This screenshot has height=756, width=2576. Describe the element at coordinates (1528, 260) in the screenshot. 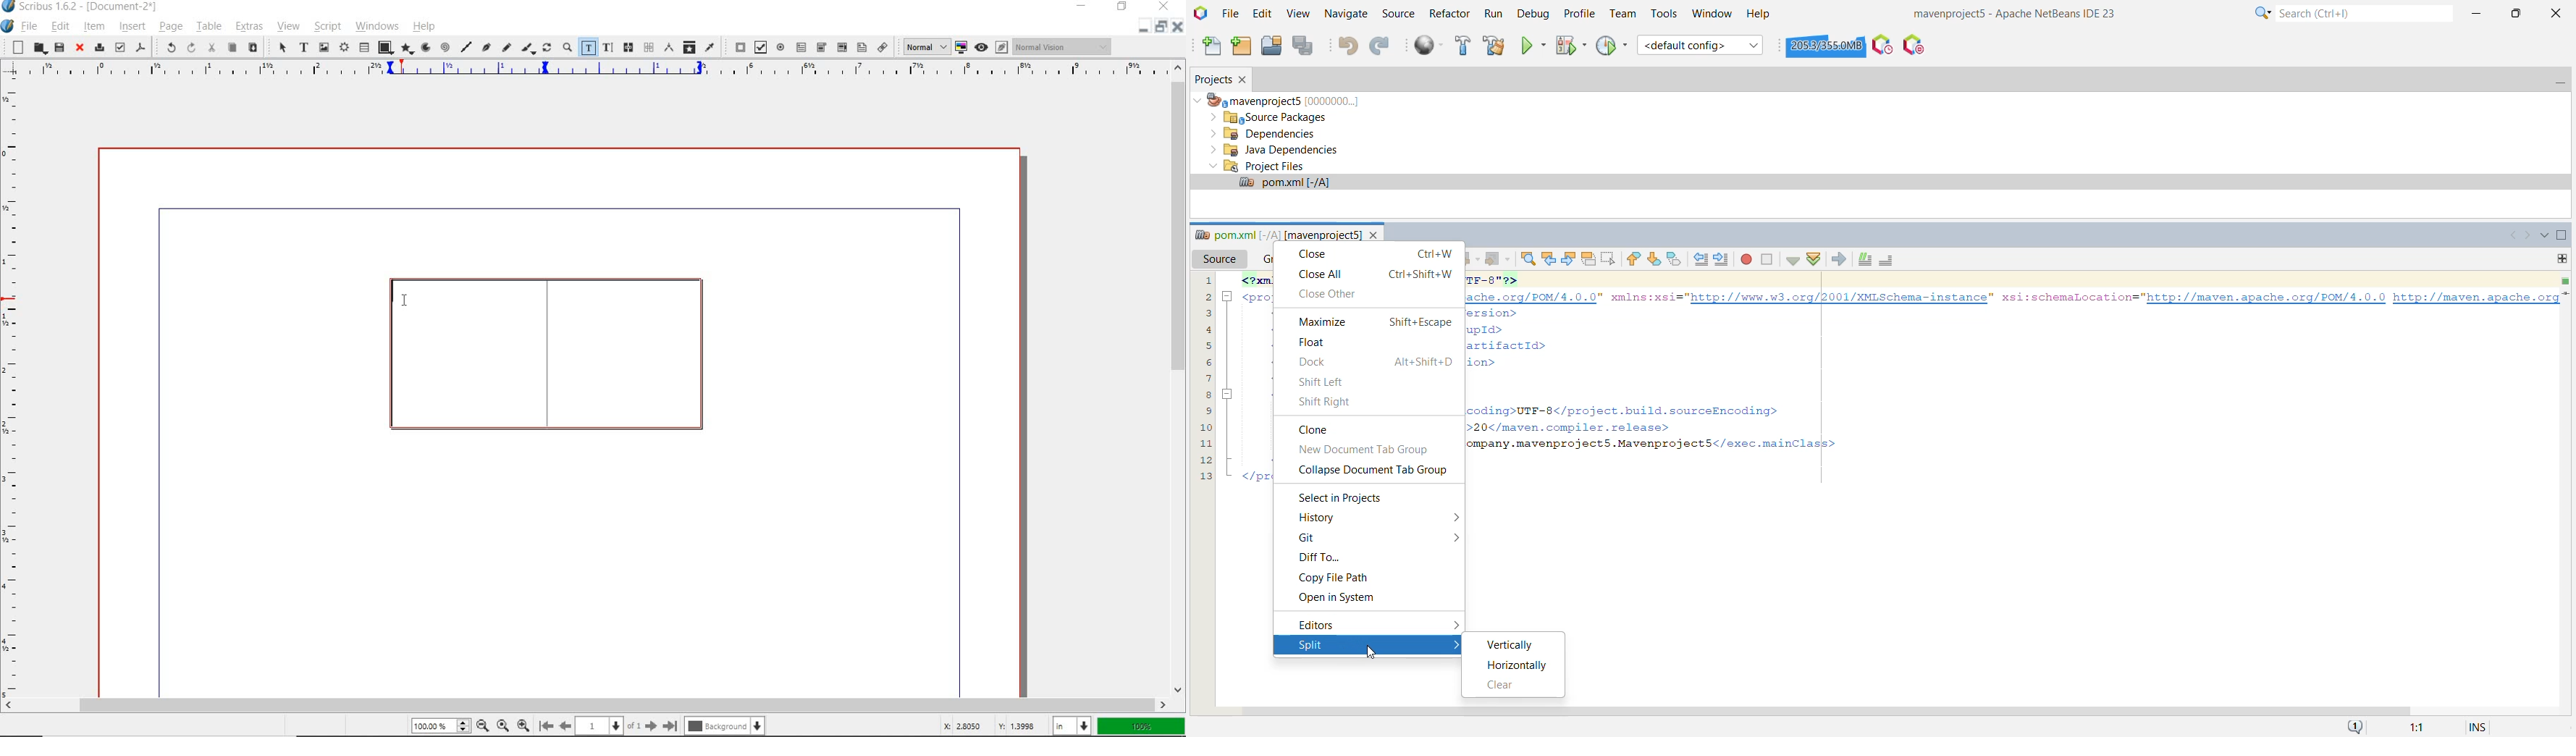

I see `Find Selection` at that location.